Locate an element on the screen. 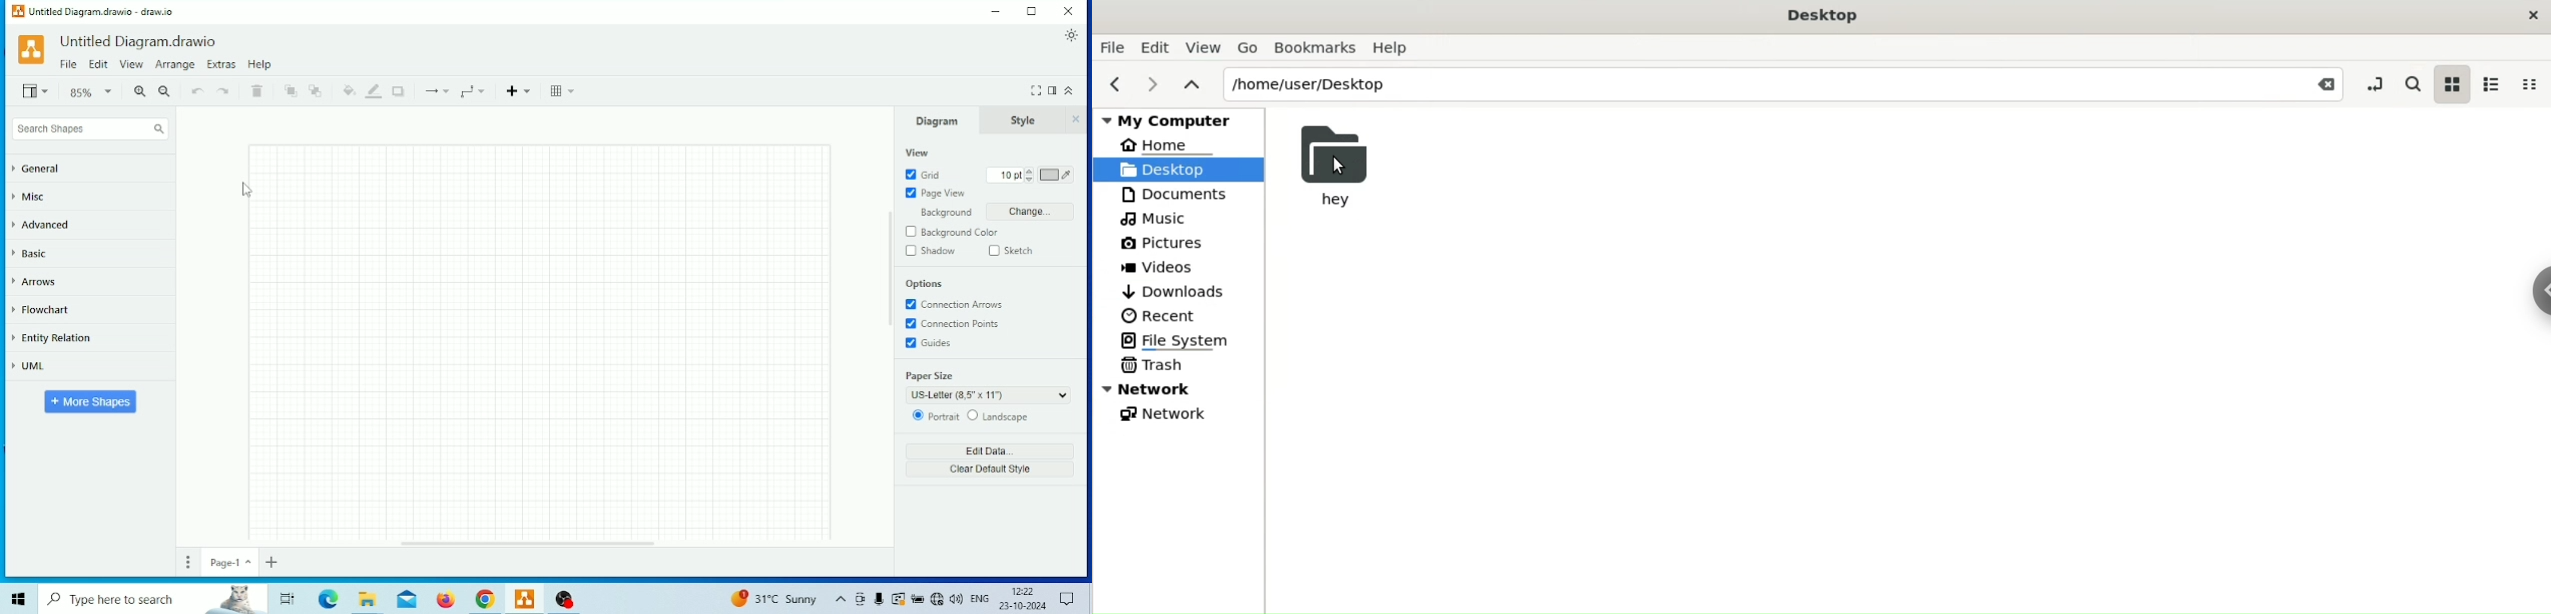  Arrange is located at coordinates (174, 64).